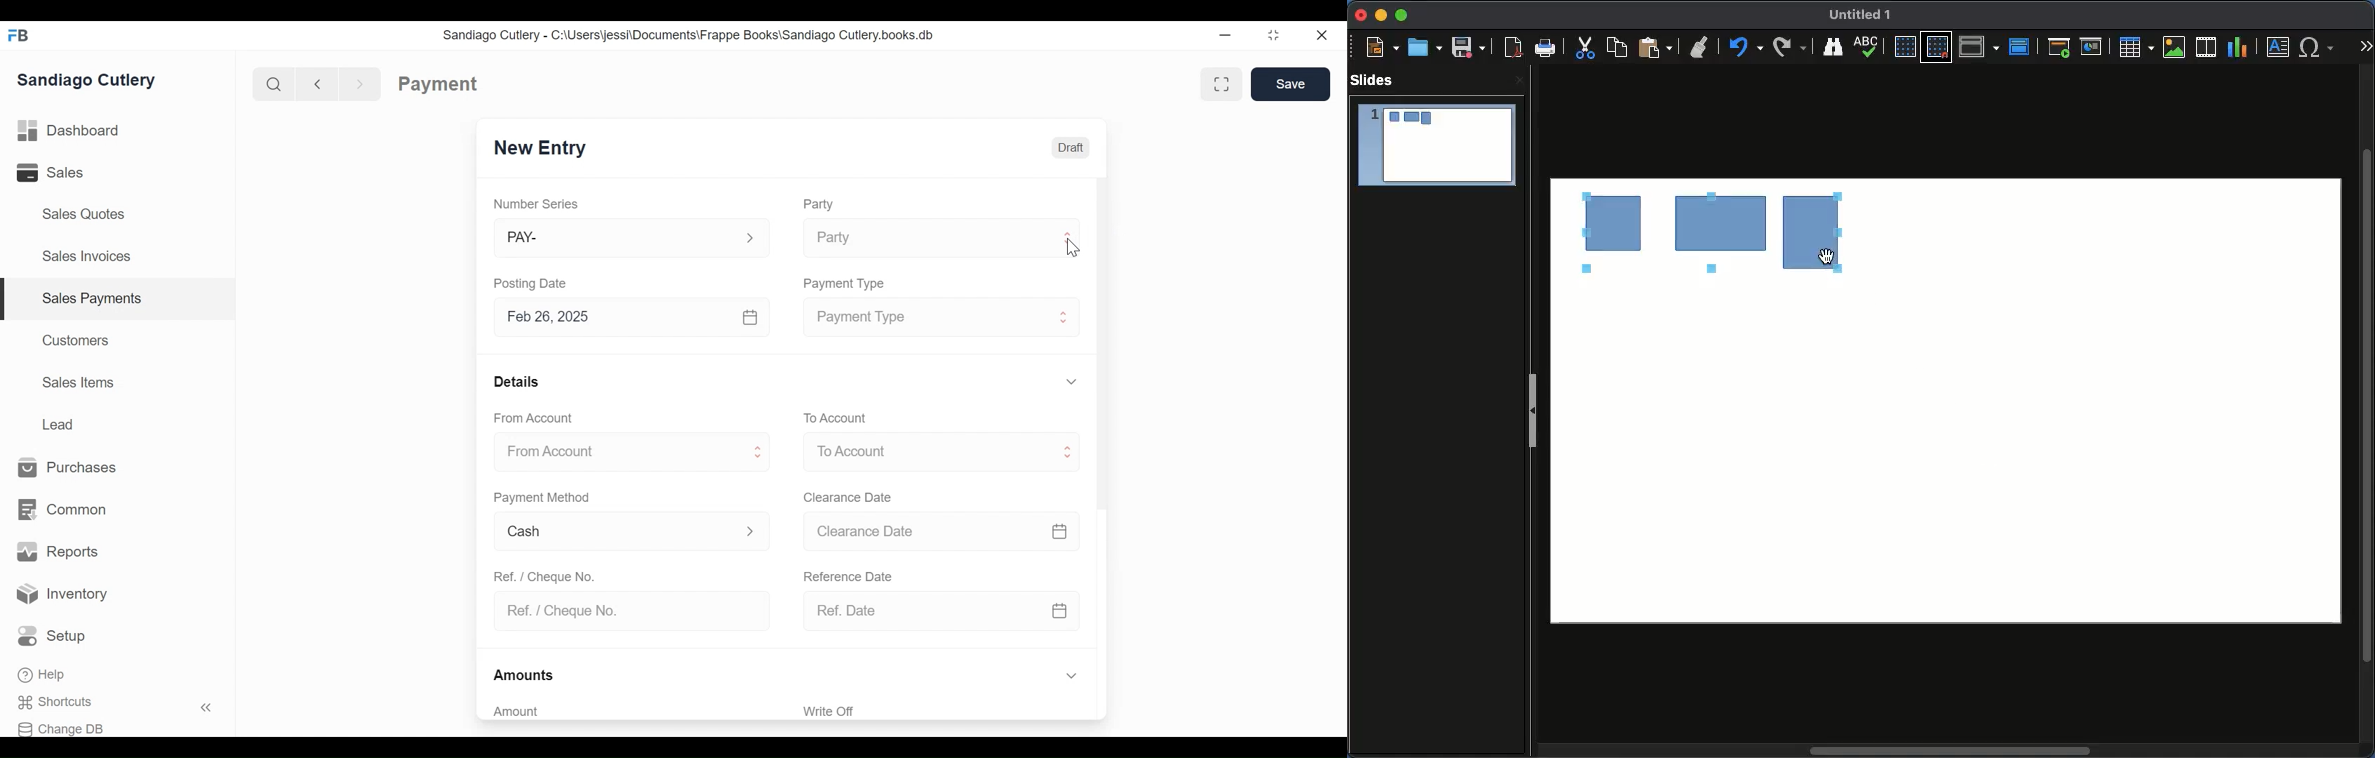 The height and width of the screenshot is (784, 2380). What do you see at coordinates (1061, 611) in the screenshot?
I see `Calendar` at bounding box center [1061, 611].